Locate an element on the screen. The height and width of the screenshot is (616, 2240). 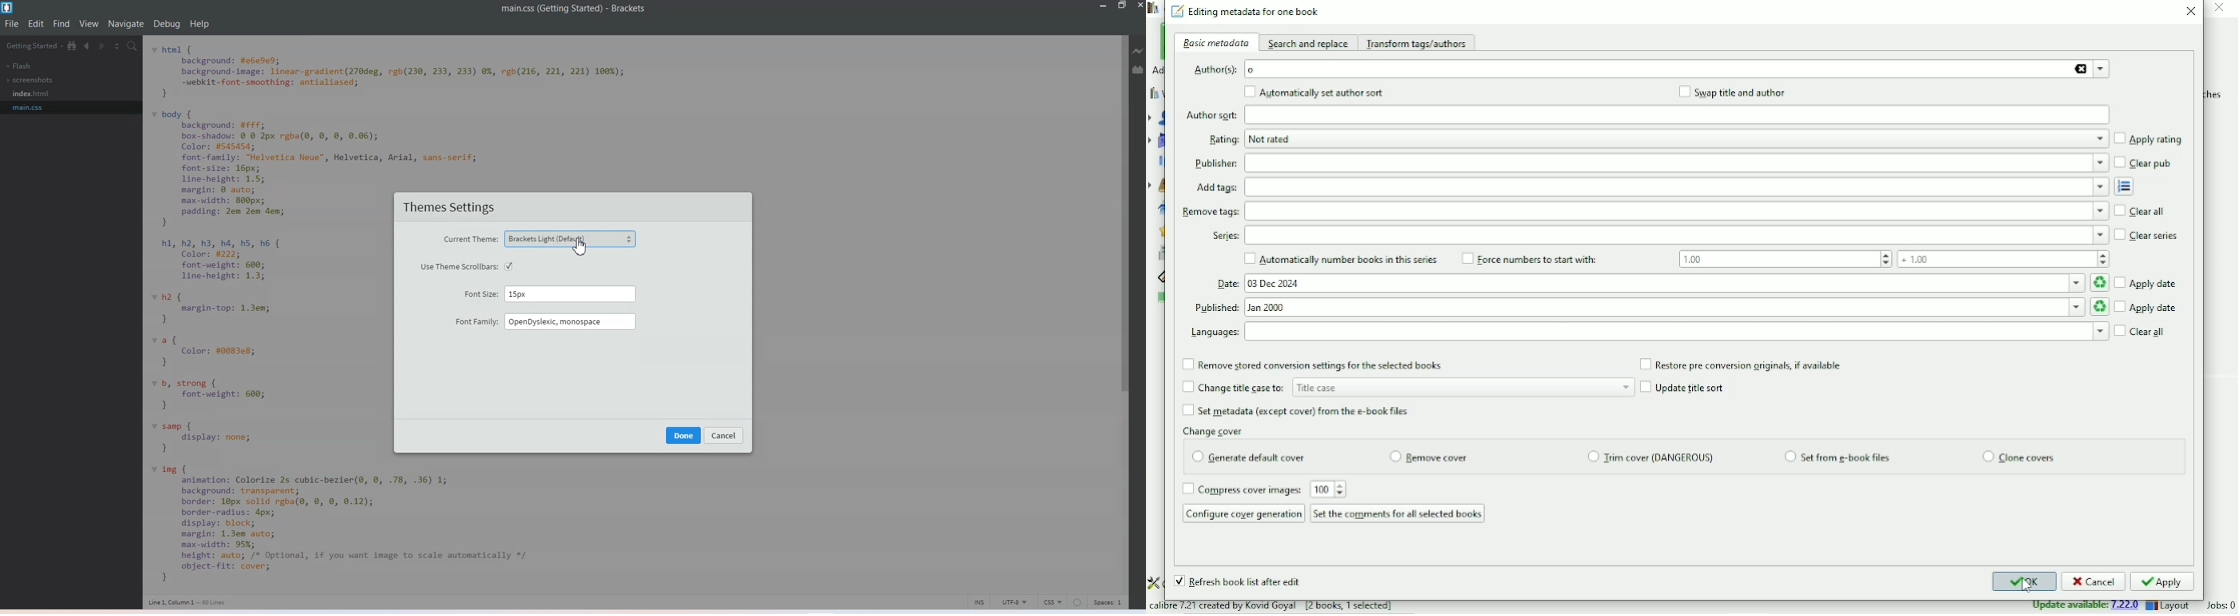
Jobs is located at coordinates (2218, 605).